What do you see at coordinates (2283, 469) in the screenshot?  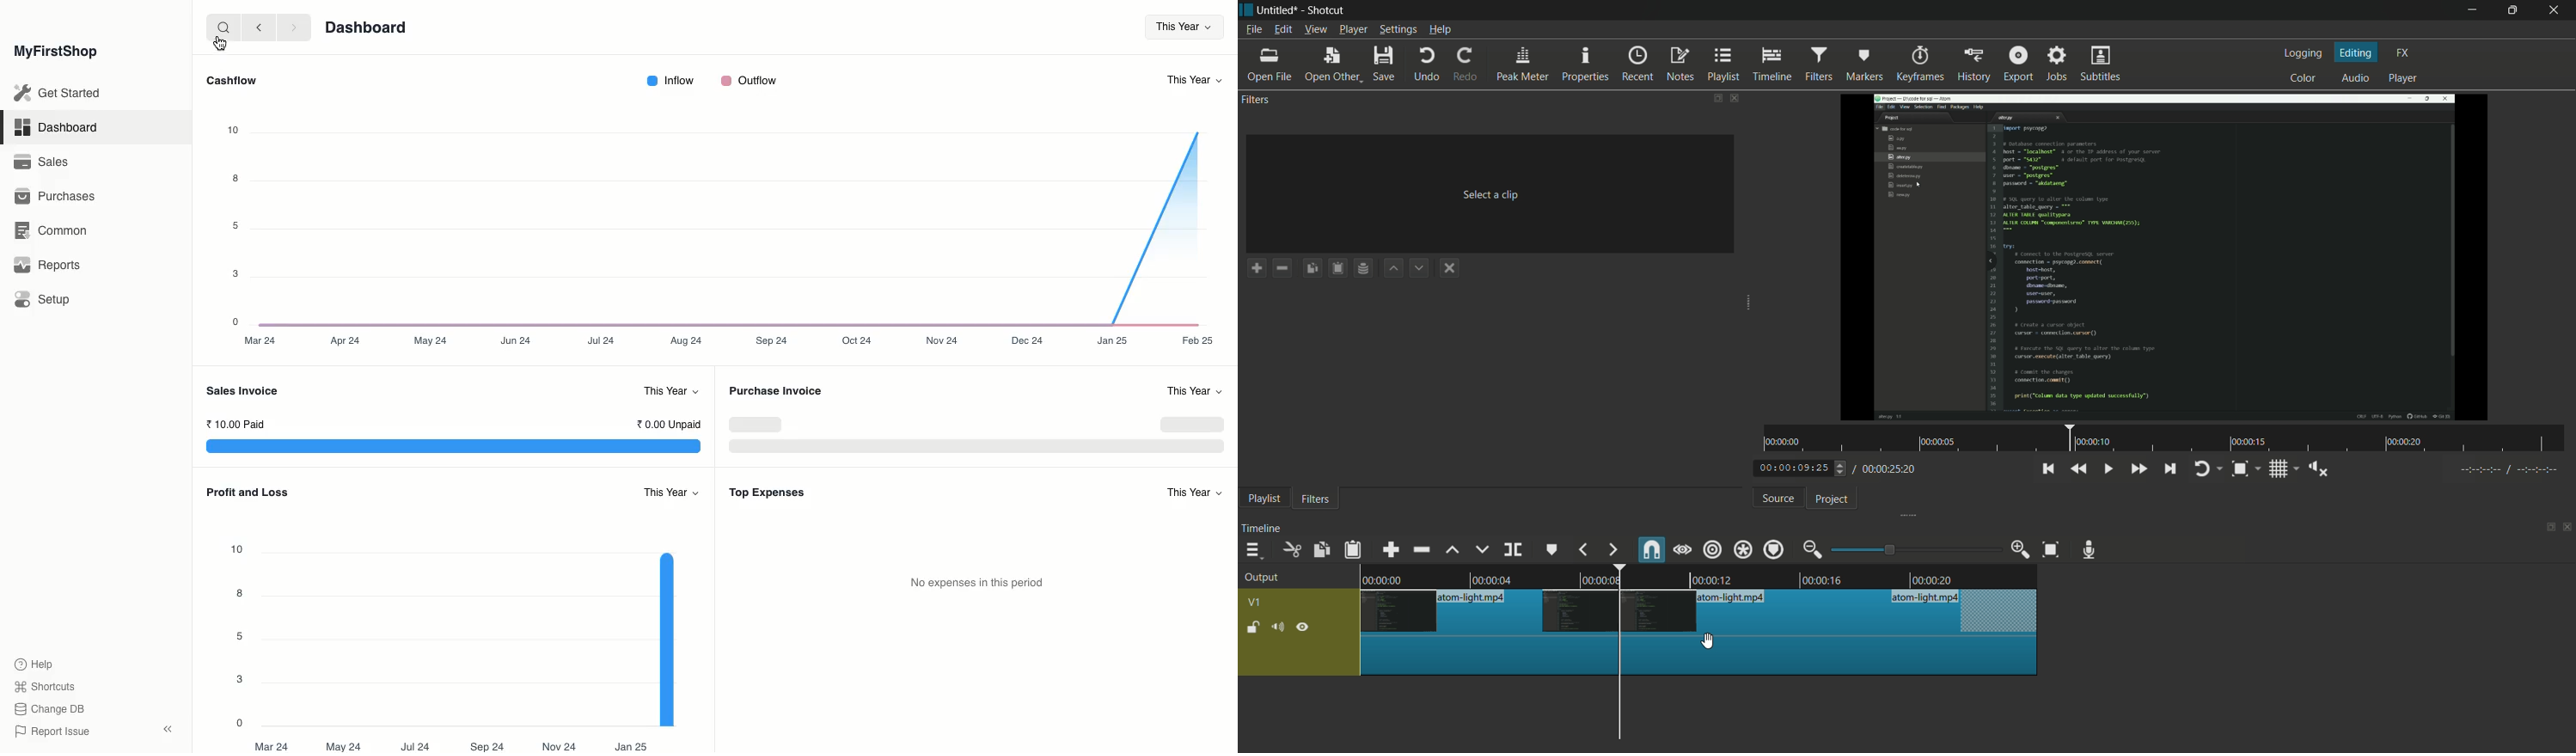 I see `toggle grid` at bounding box center [2283, 469].